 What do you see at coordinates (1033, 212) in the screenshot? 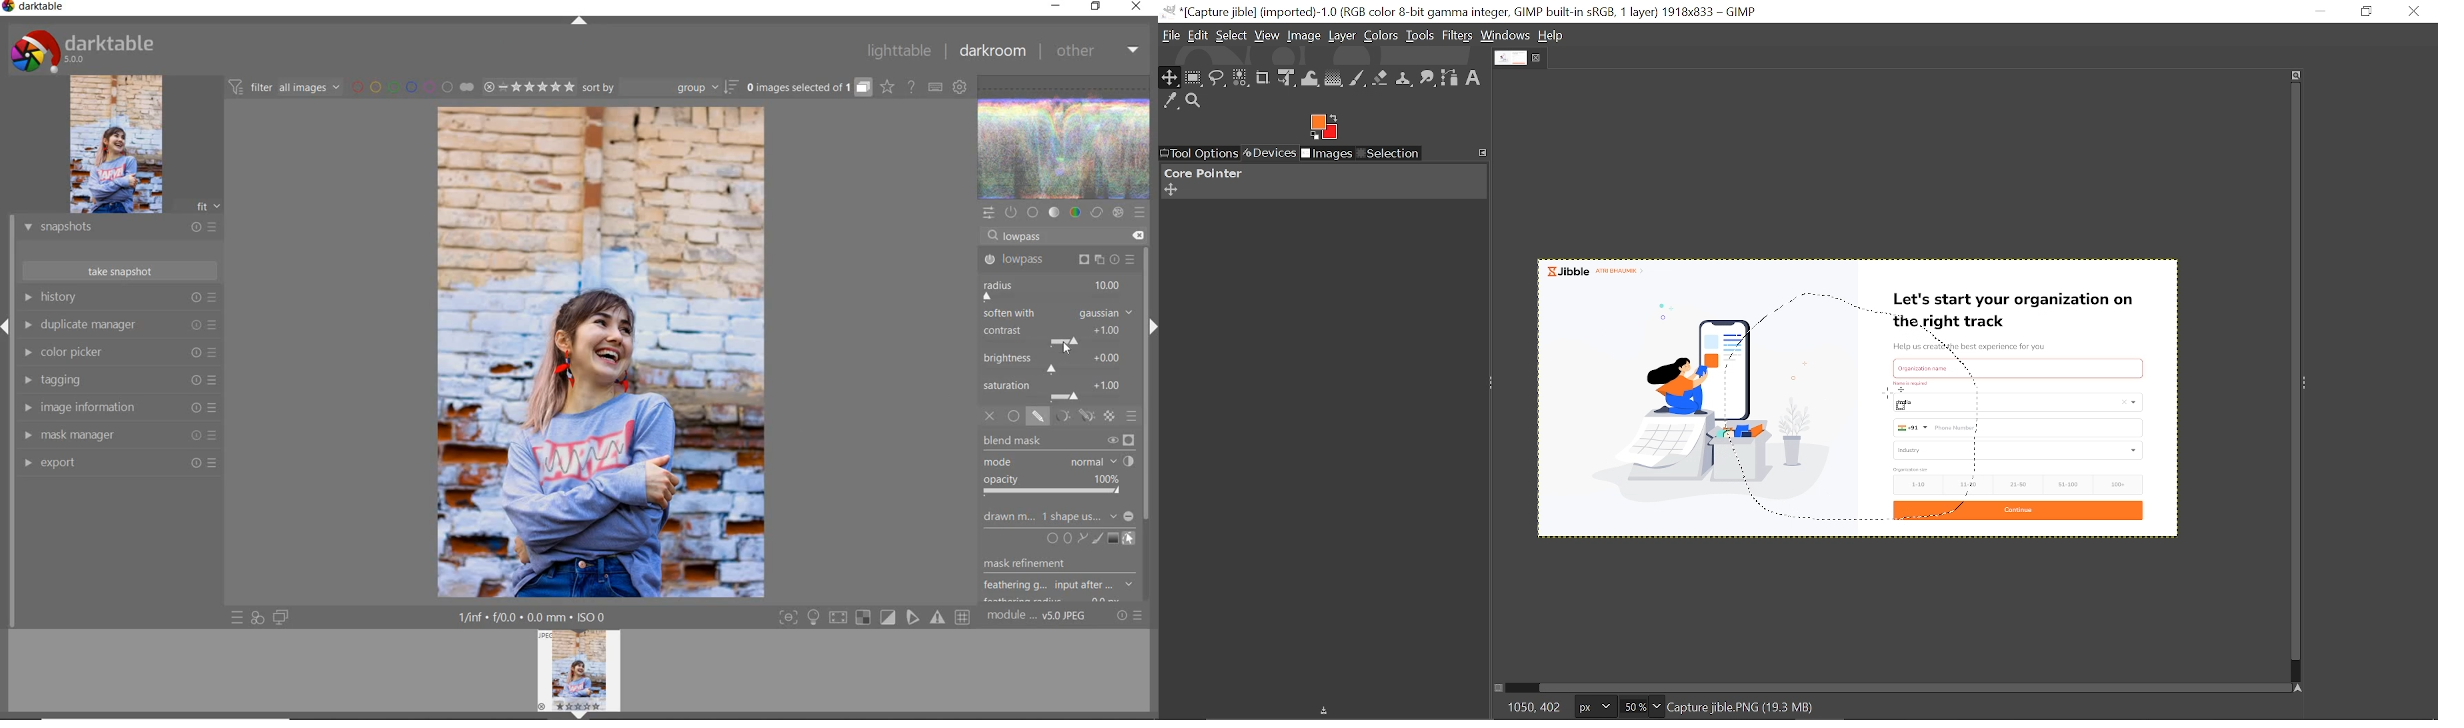
I see `base` at bounding box center [1033, 212].